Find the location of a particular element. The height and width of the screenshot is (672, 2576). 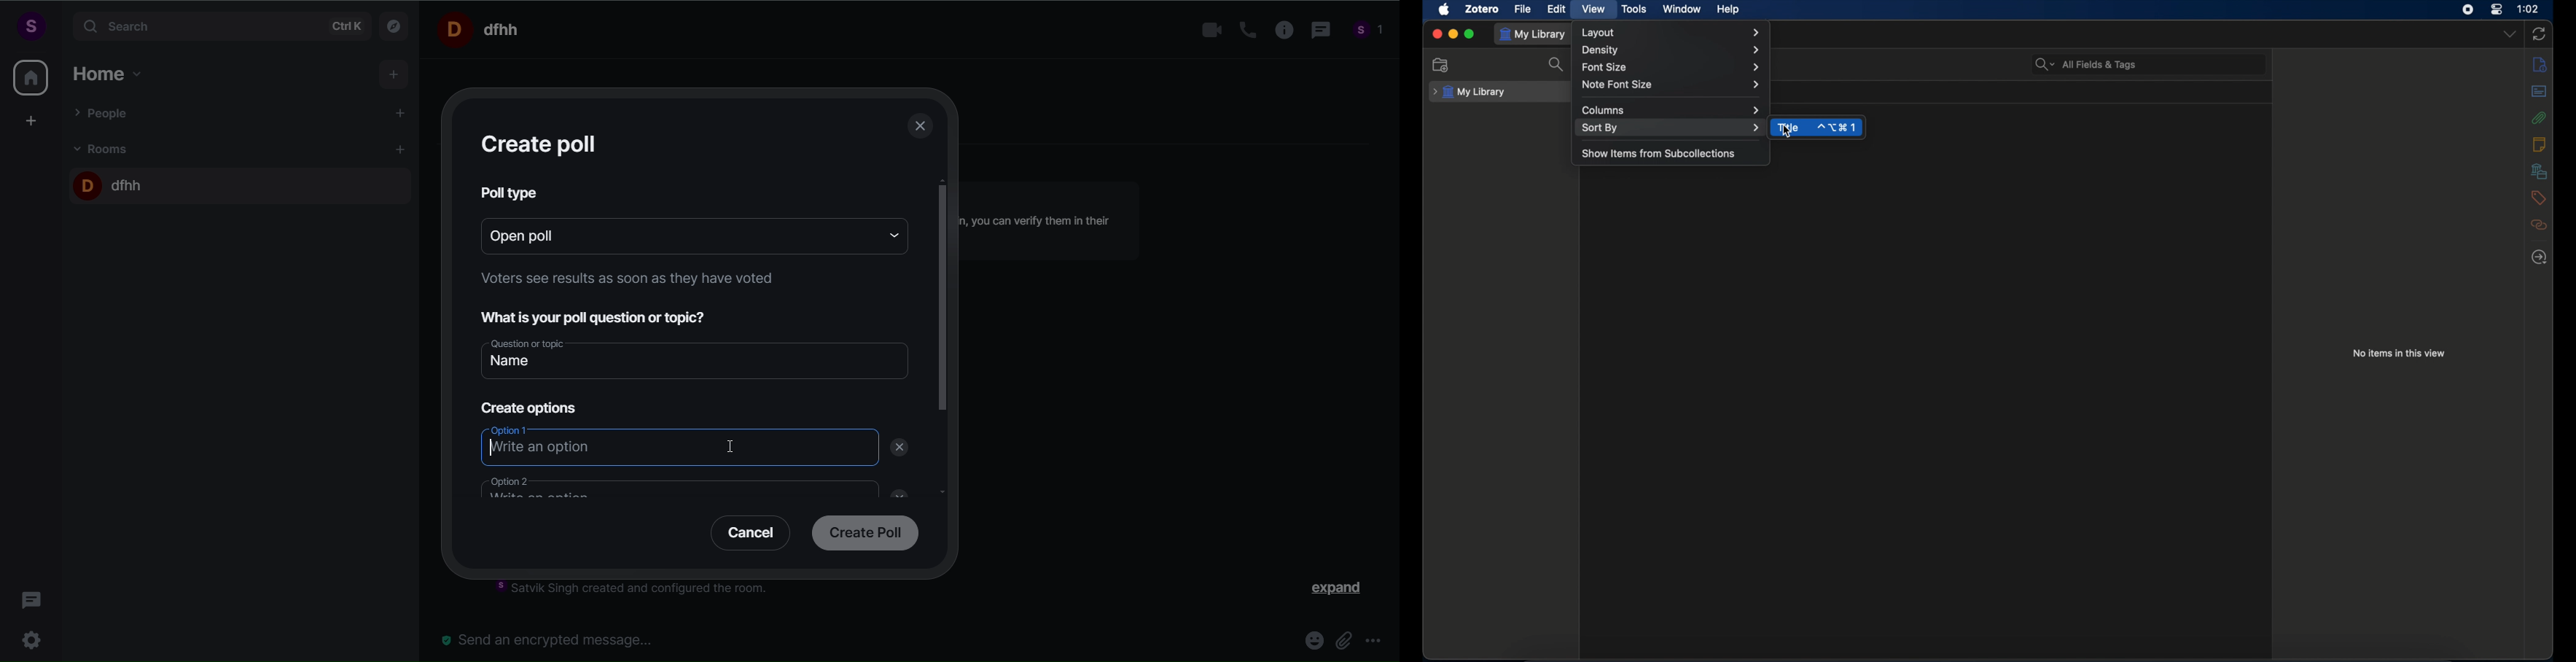

option 1 is located at coordinates (679, 446).